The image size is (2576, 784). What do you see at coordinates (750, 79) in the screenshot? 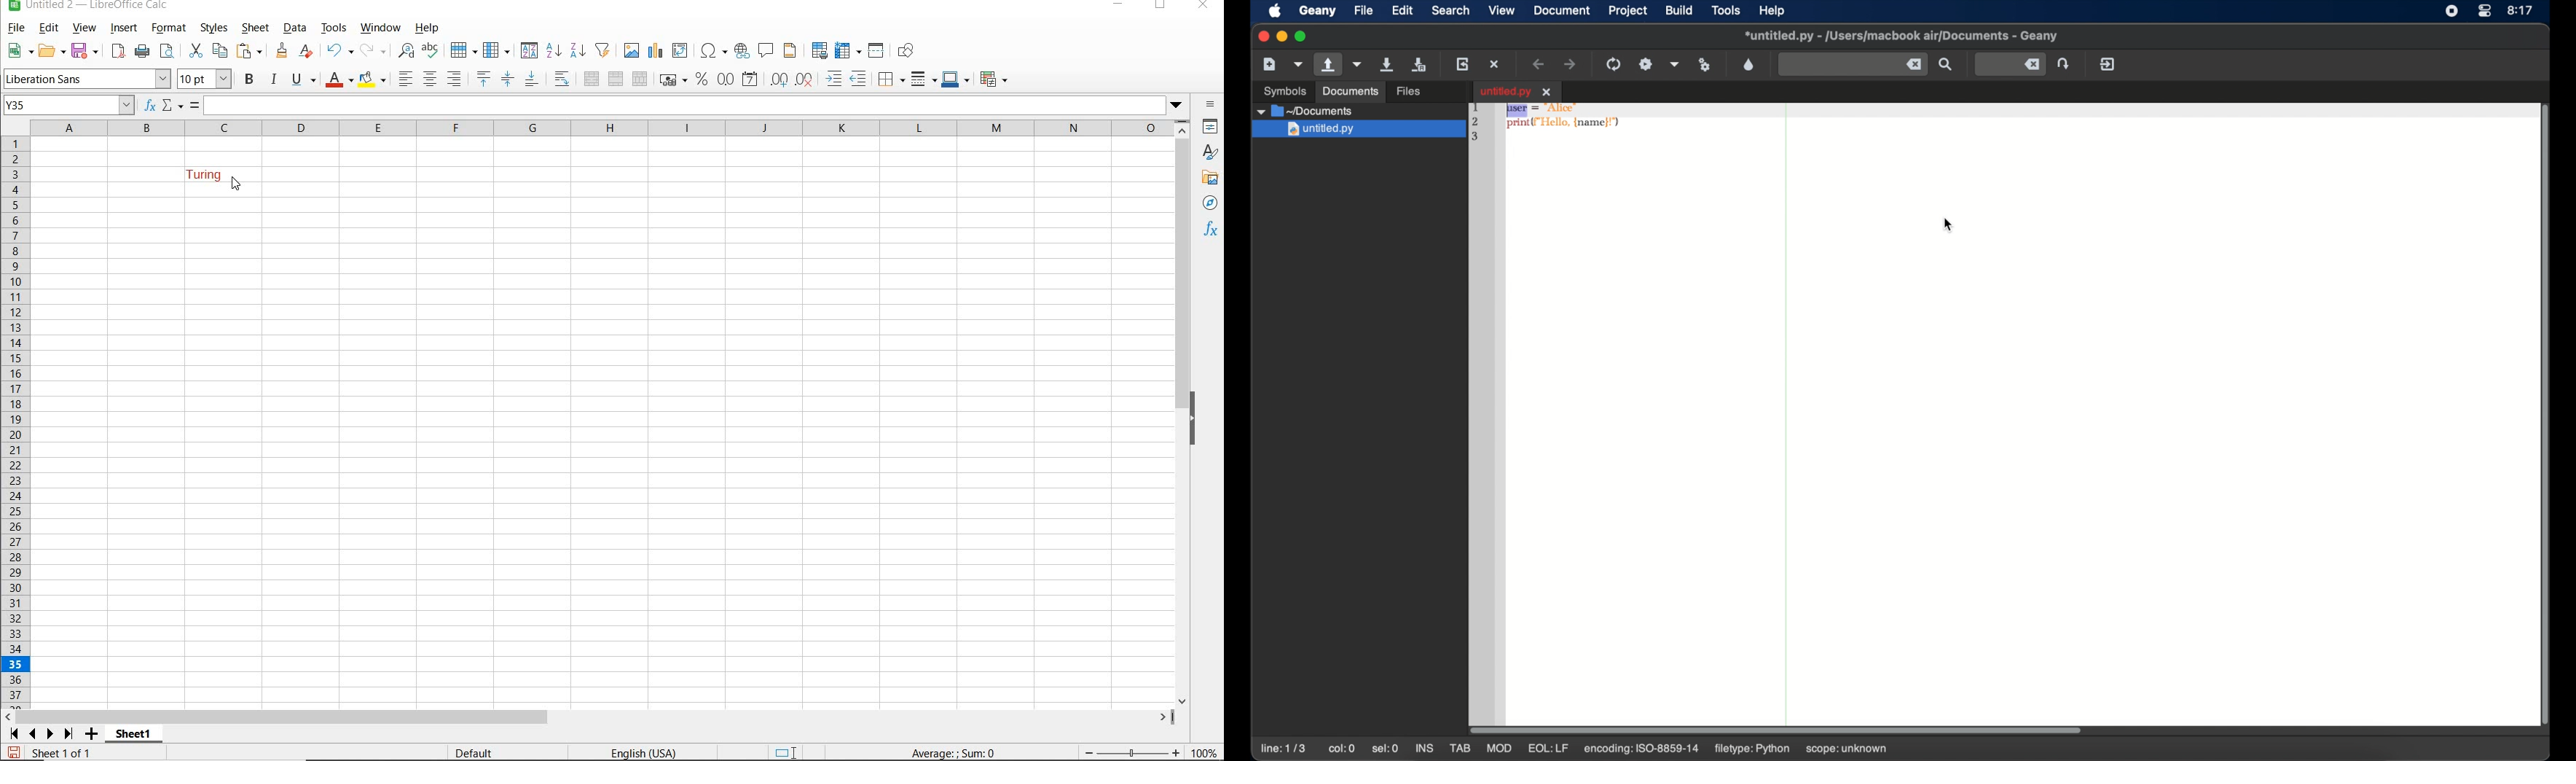
I see `FORMAT AS DATE` at bounding box center [750, 79].